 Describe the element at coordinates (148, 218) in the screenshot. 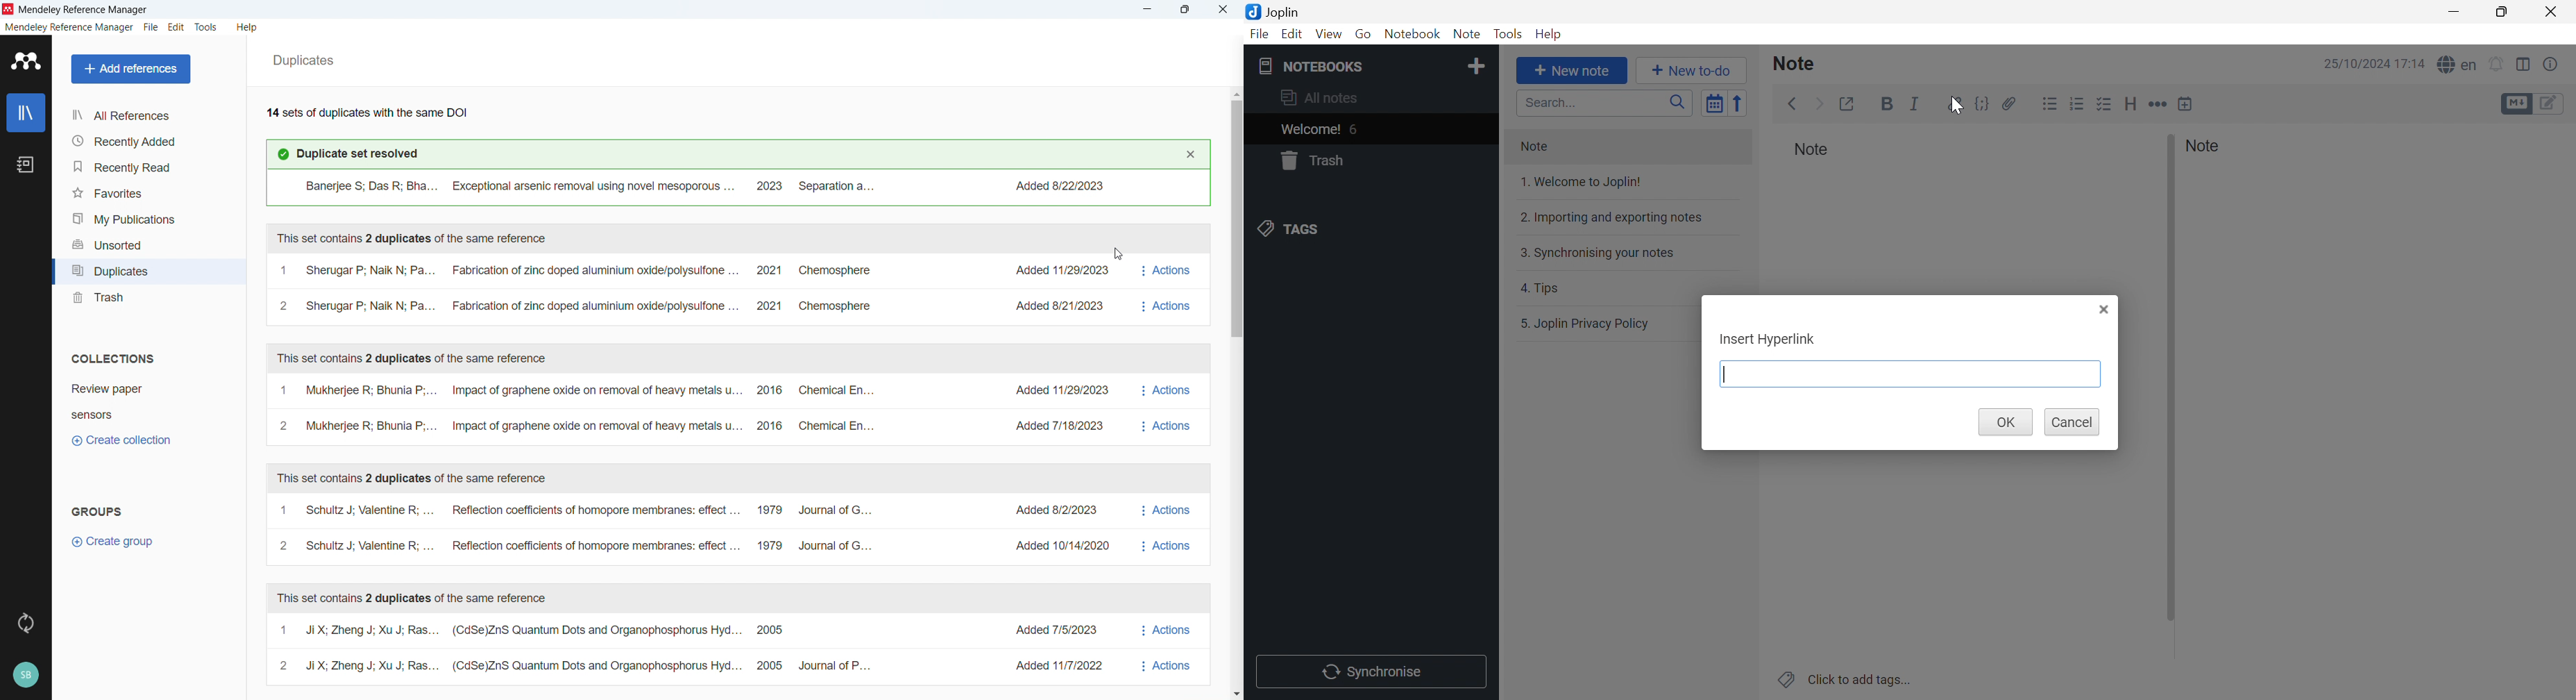

I see `My publications ` at that location.